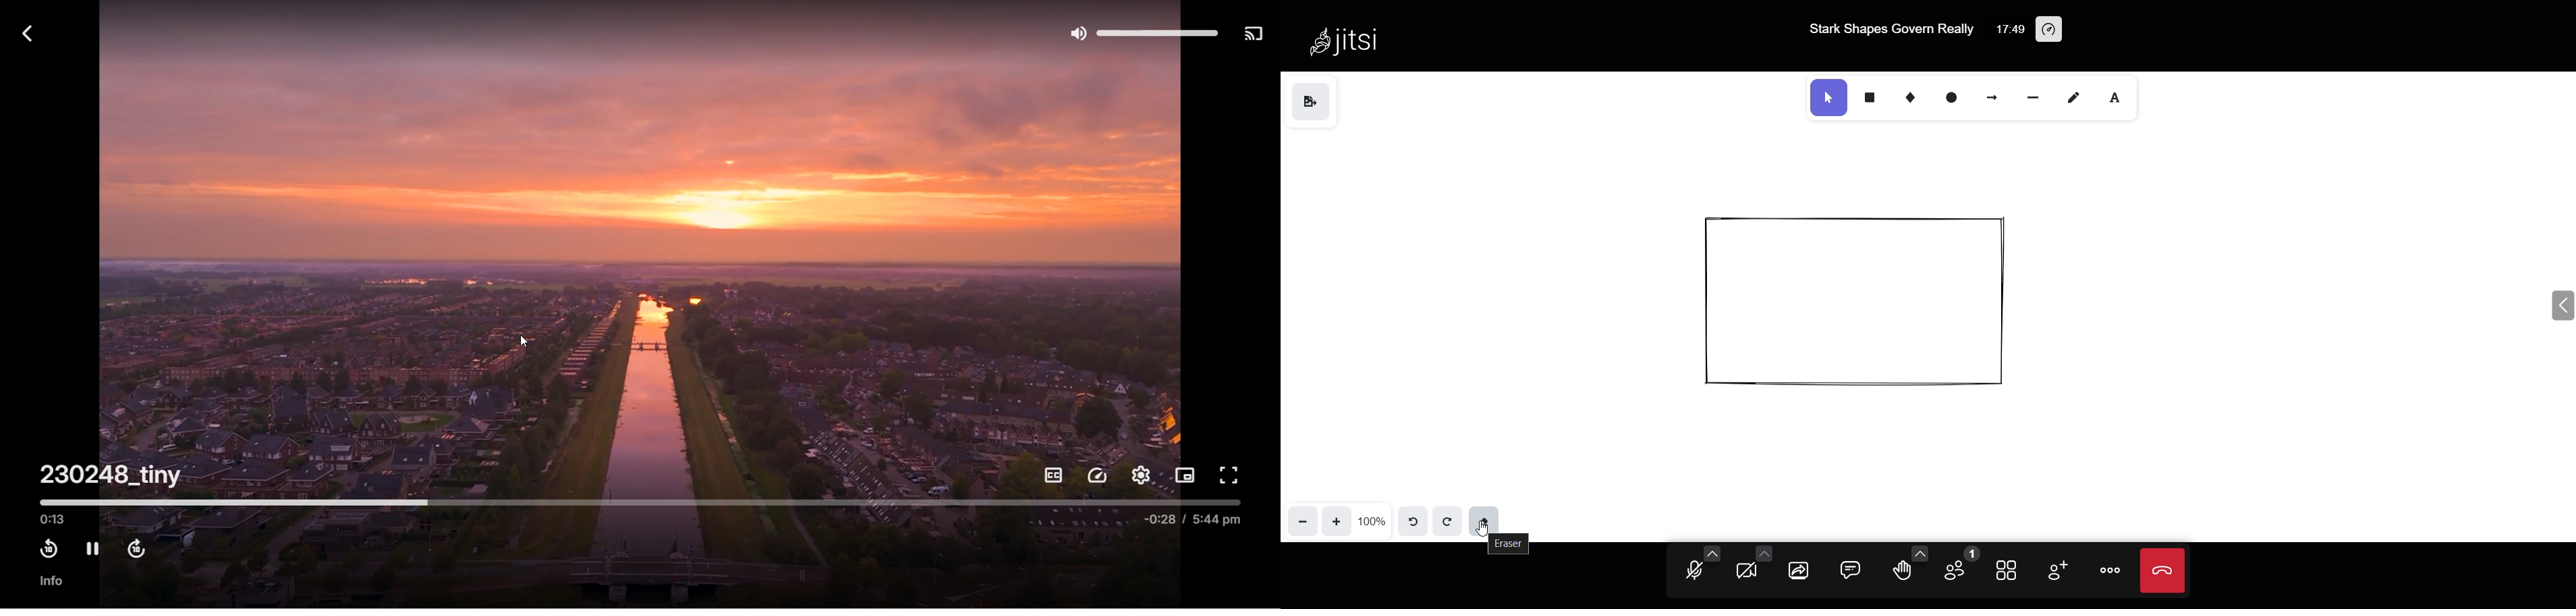 The height and width of the screenshot is (616, 2576). What do you see at coordinates (1900, 573) in the screenshot?
I see `raise hand` at bounding box center [1900, 573].